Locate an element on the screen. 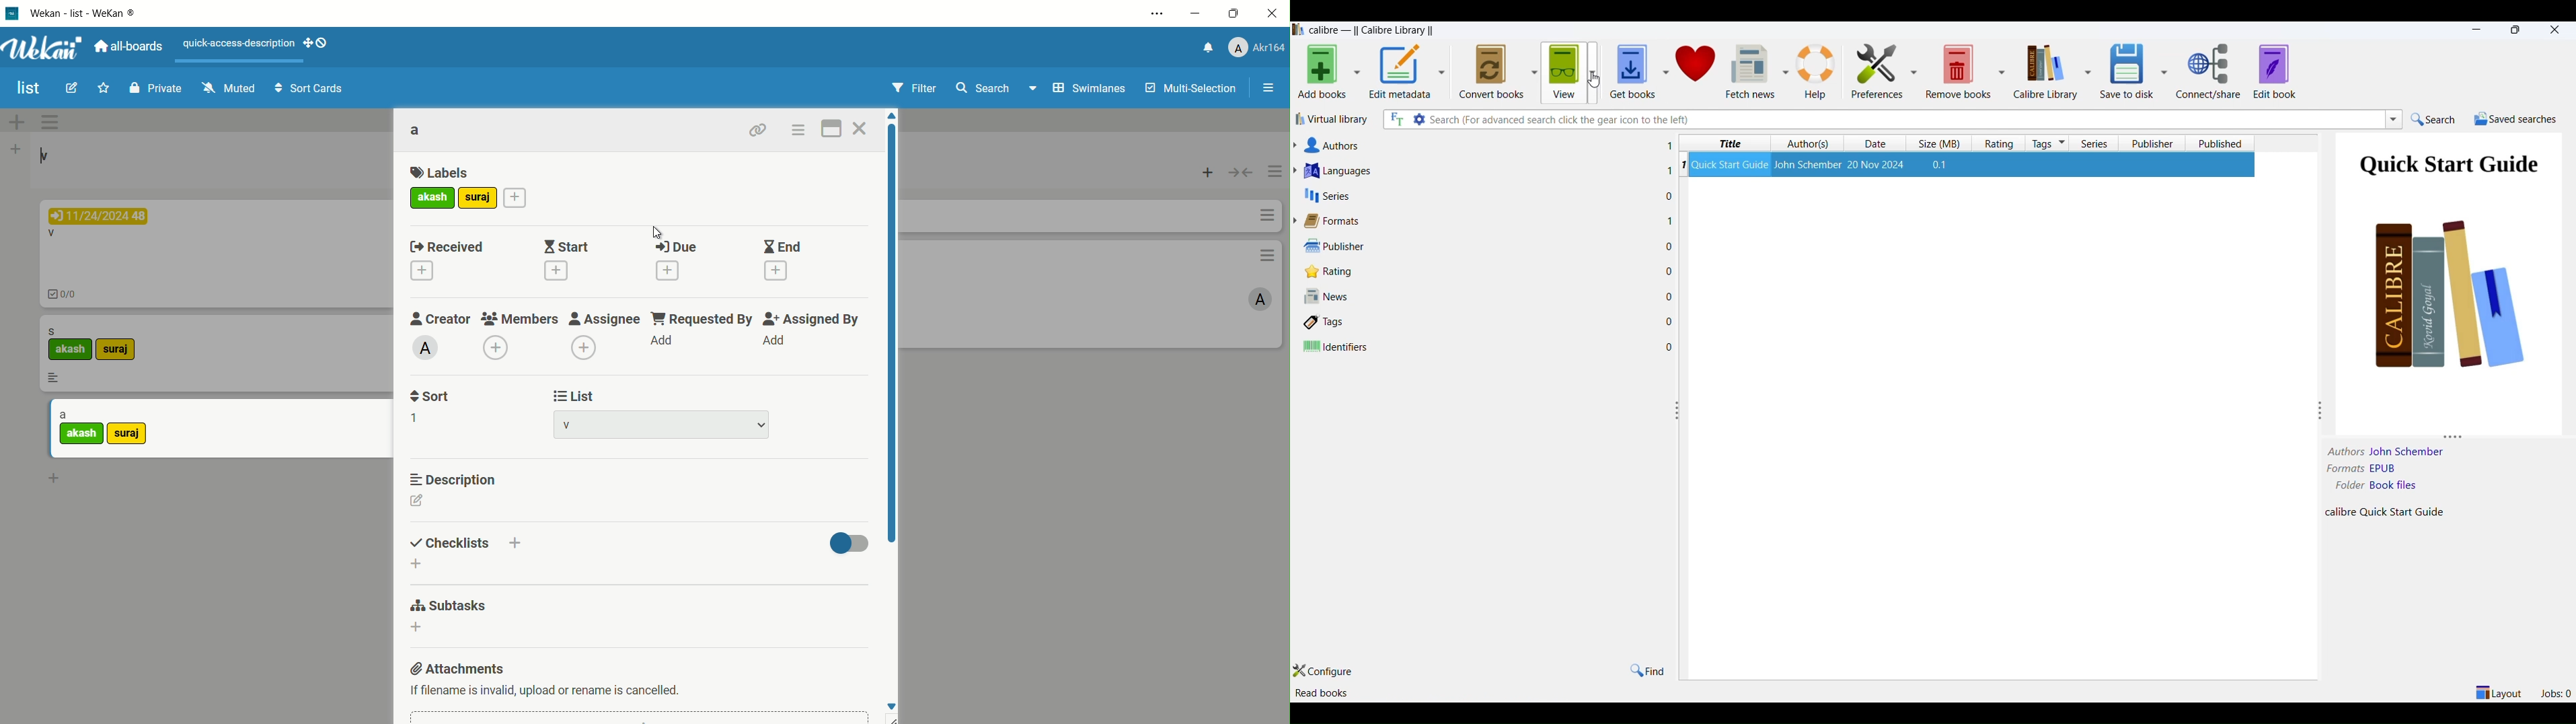  edit is located at coordinates (69, 88).